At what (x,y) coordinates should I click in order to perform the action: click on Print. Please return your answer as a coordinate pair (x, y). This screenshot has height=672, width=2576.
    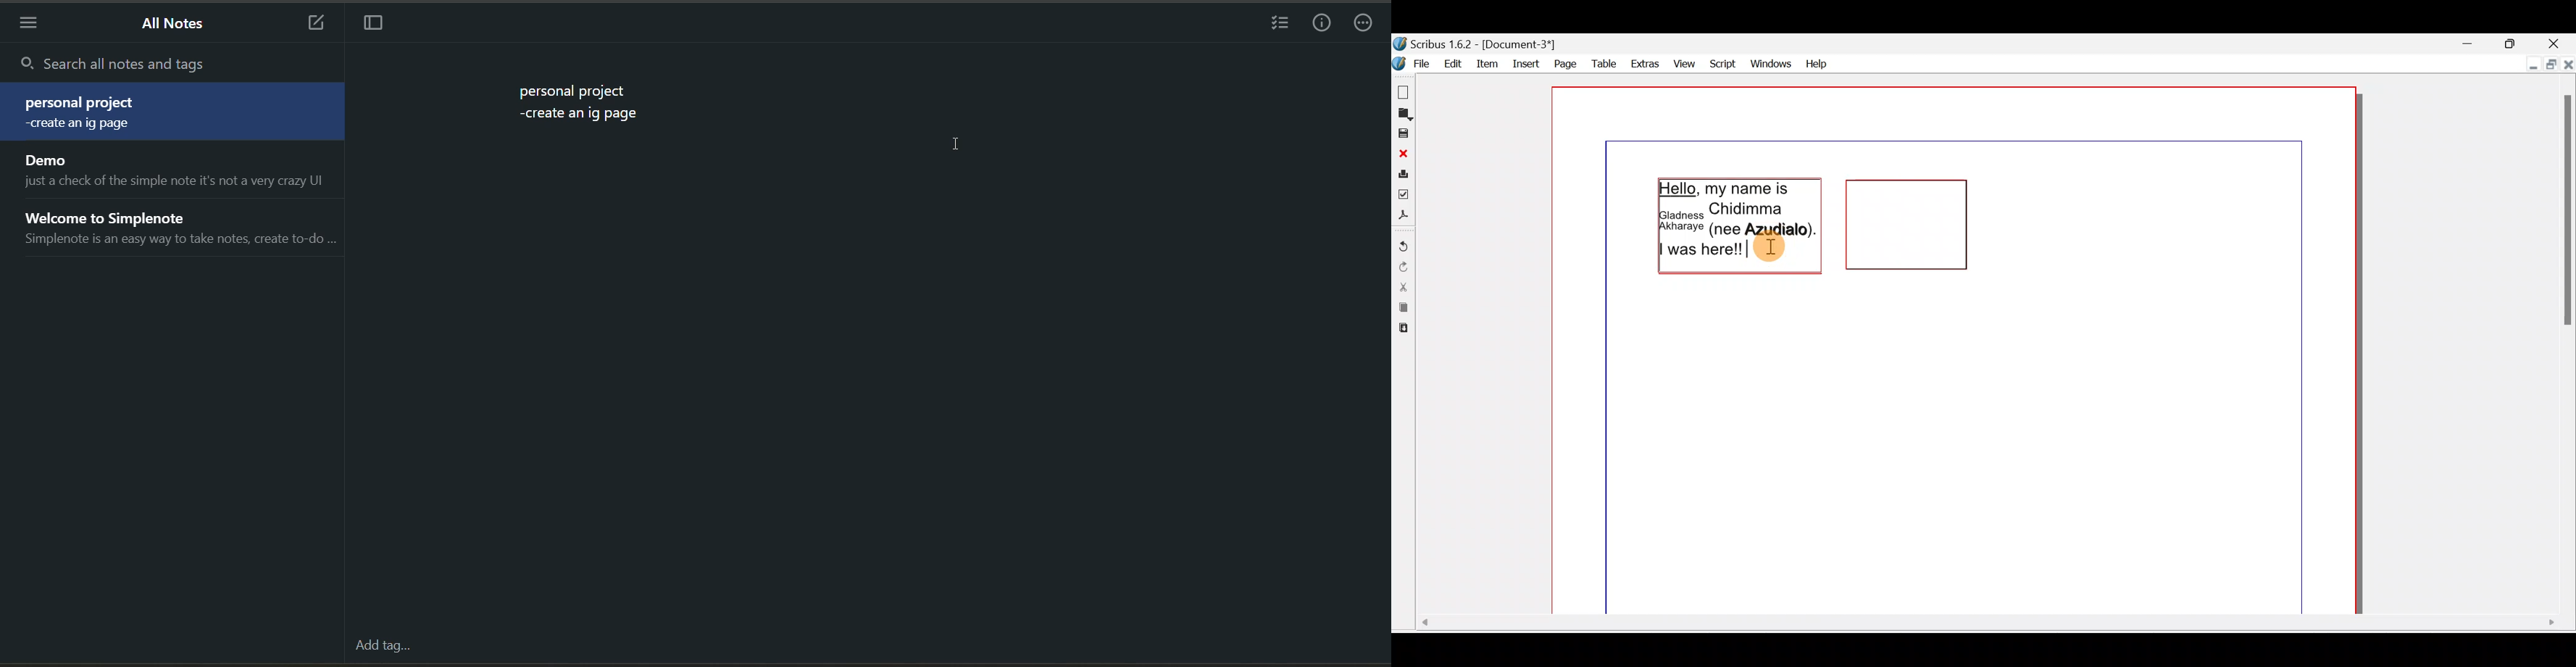
    Looking at the image, I should click on (1403, 172).